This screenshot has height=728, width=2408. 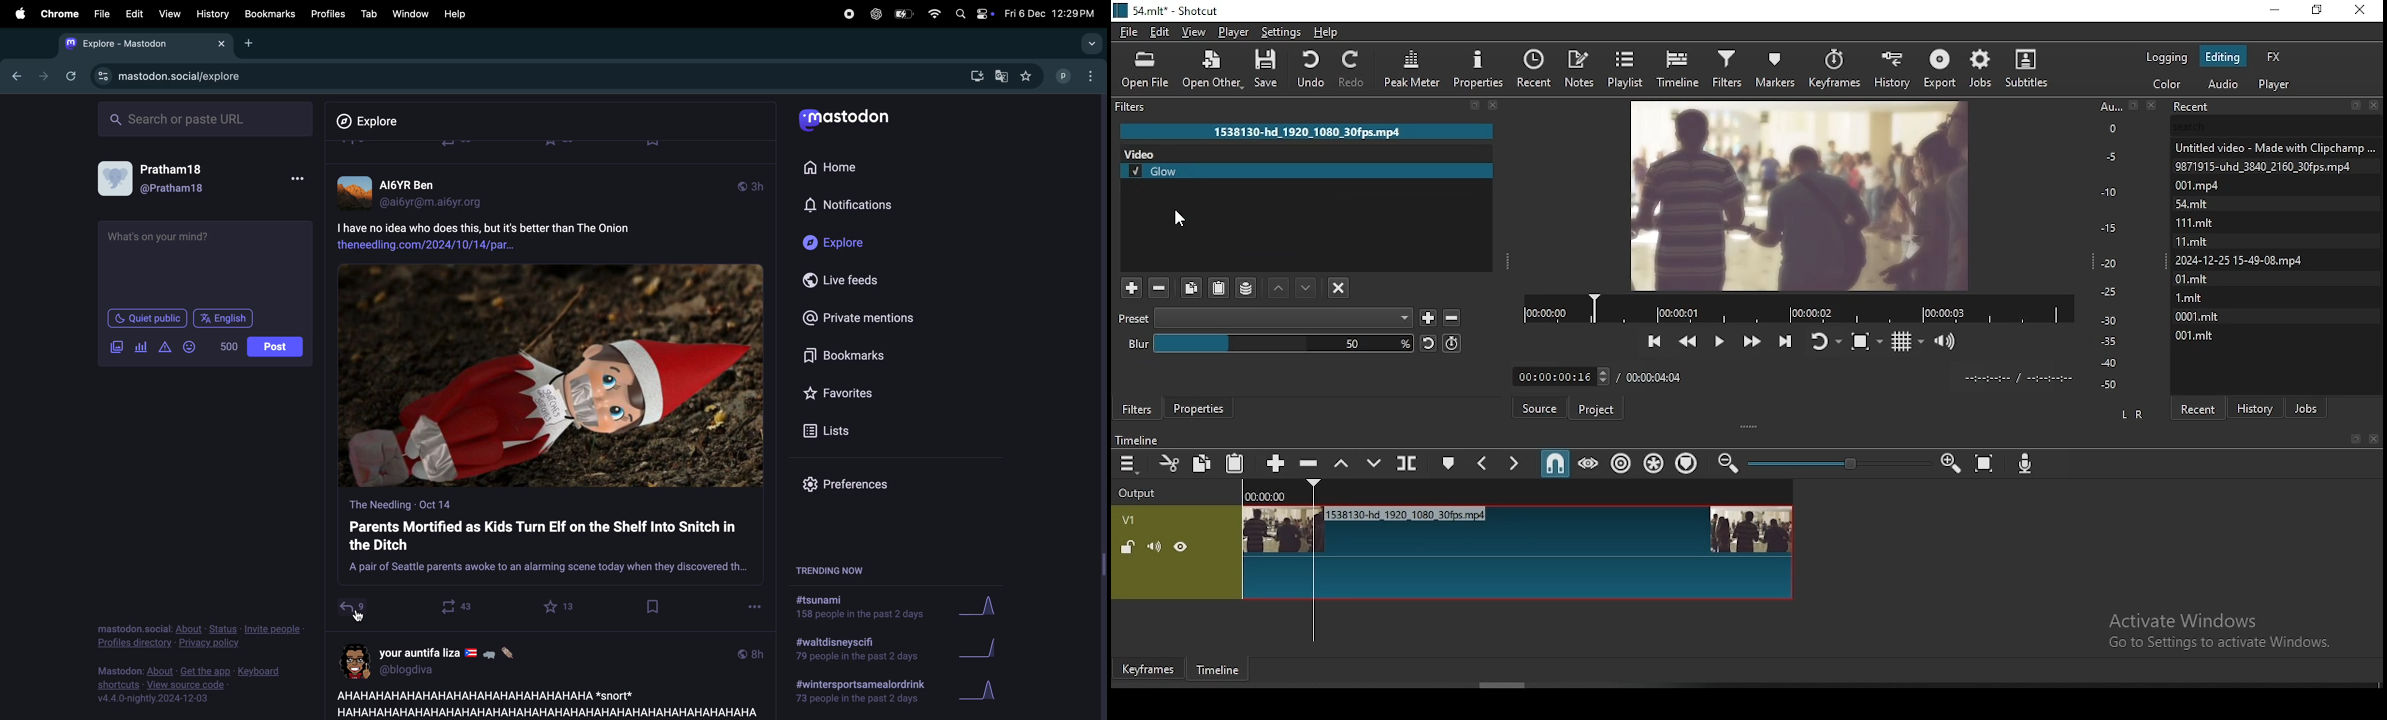 What do you see at coordinates (1534, 69) in the screenshot?
I see `recent` at bounding box center [1534, 69].